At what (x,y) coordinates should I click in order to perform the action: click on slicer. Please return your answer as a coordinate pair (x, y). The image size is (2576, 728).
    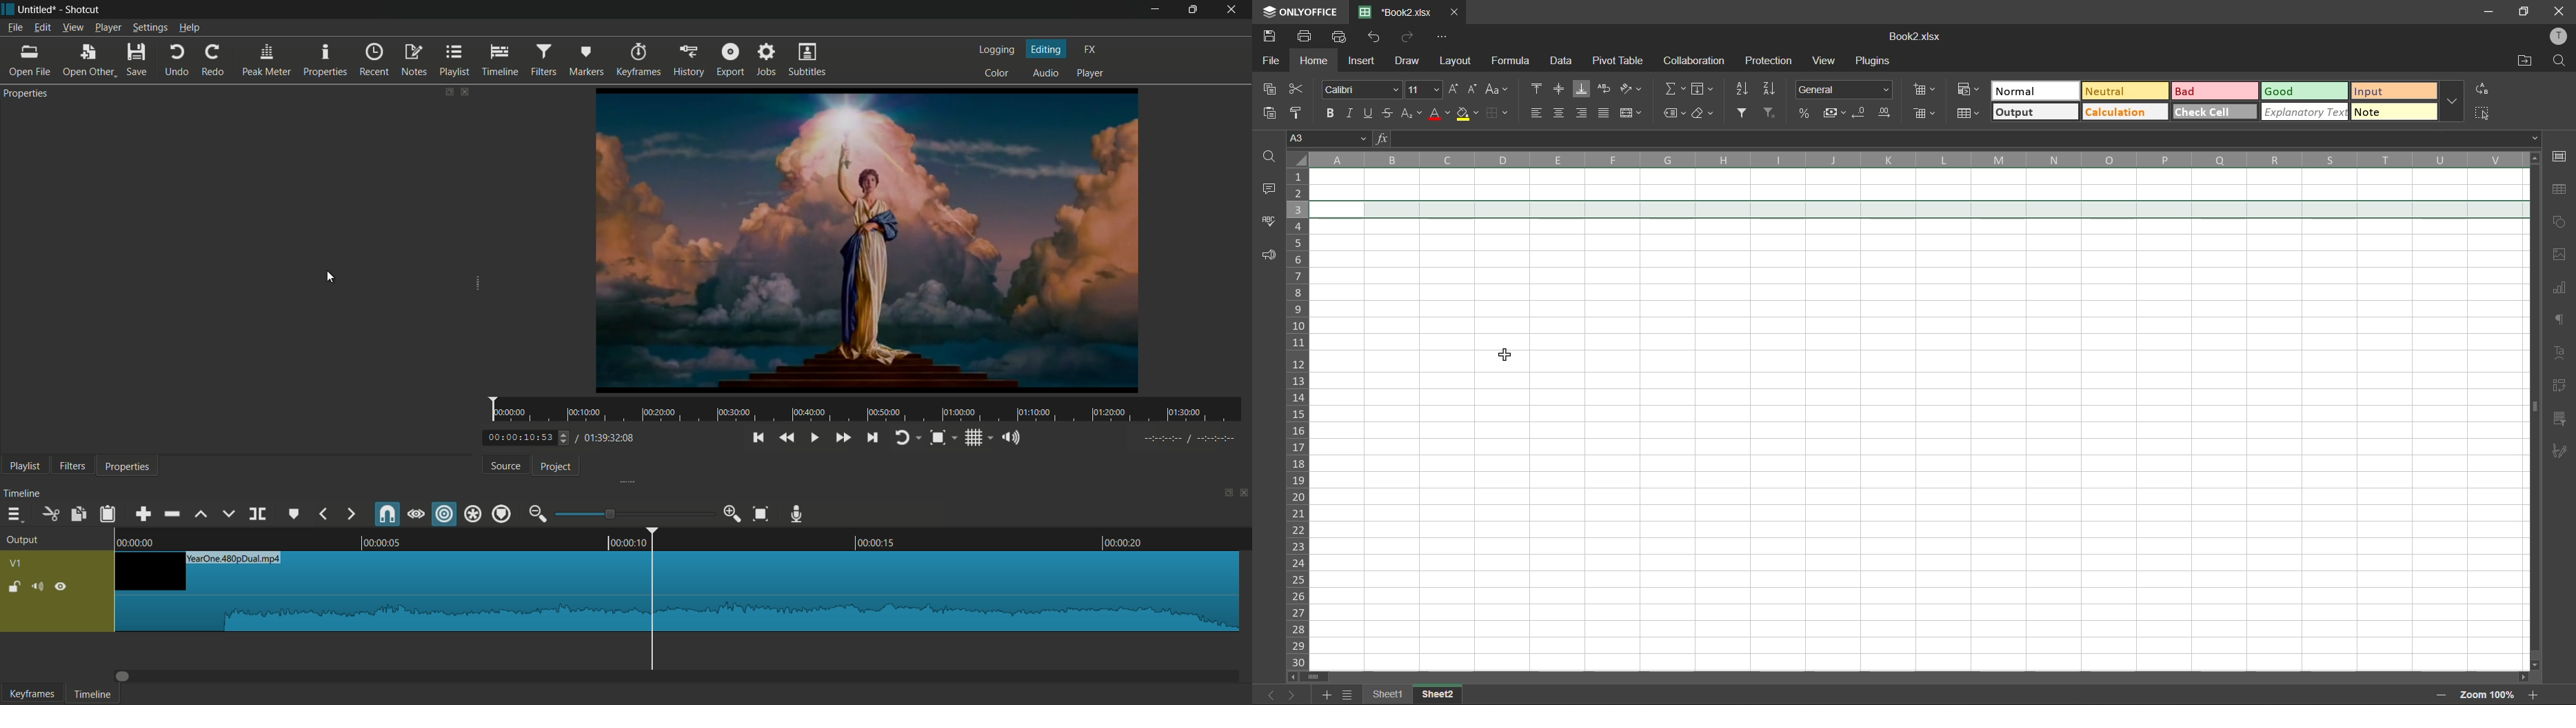
    Looking at the image, I should click on (2562, 418).